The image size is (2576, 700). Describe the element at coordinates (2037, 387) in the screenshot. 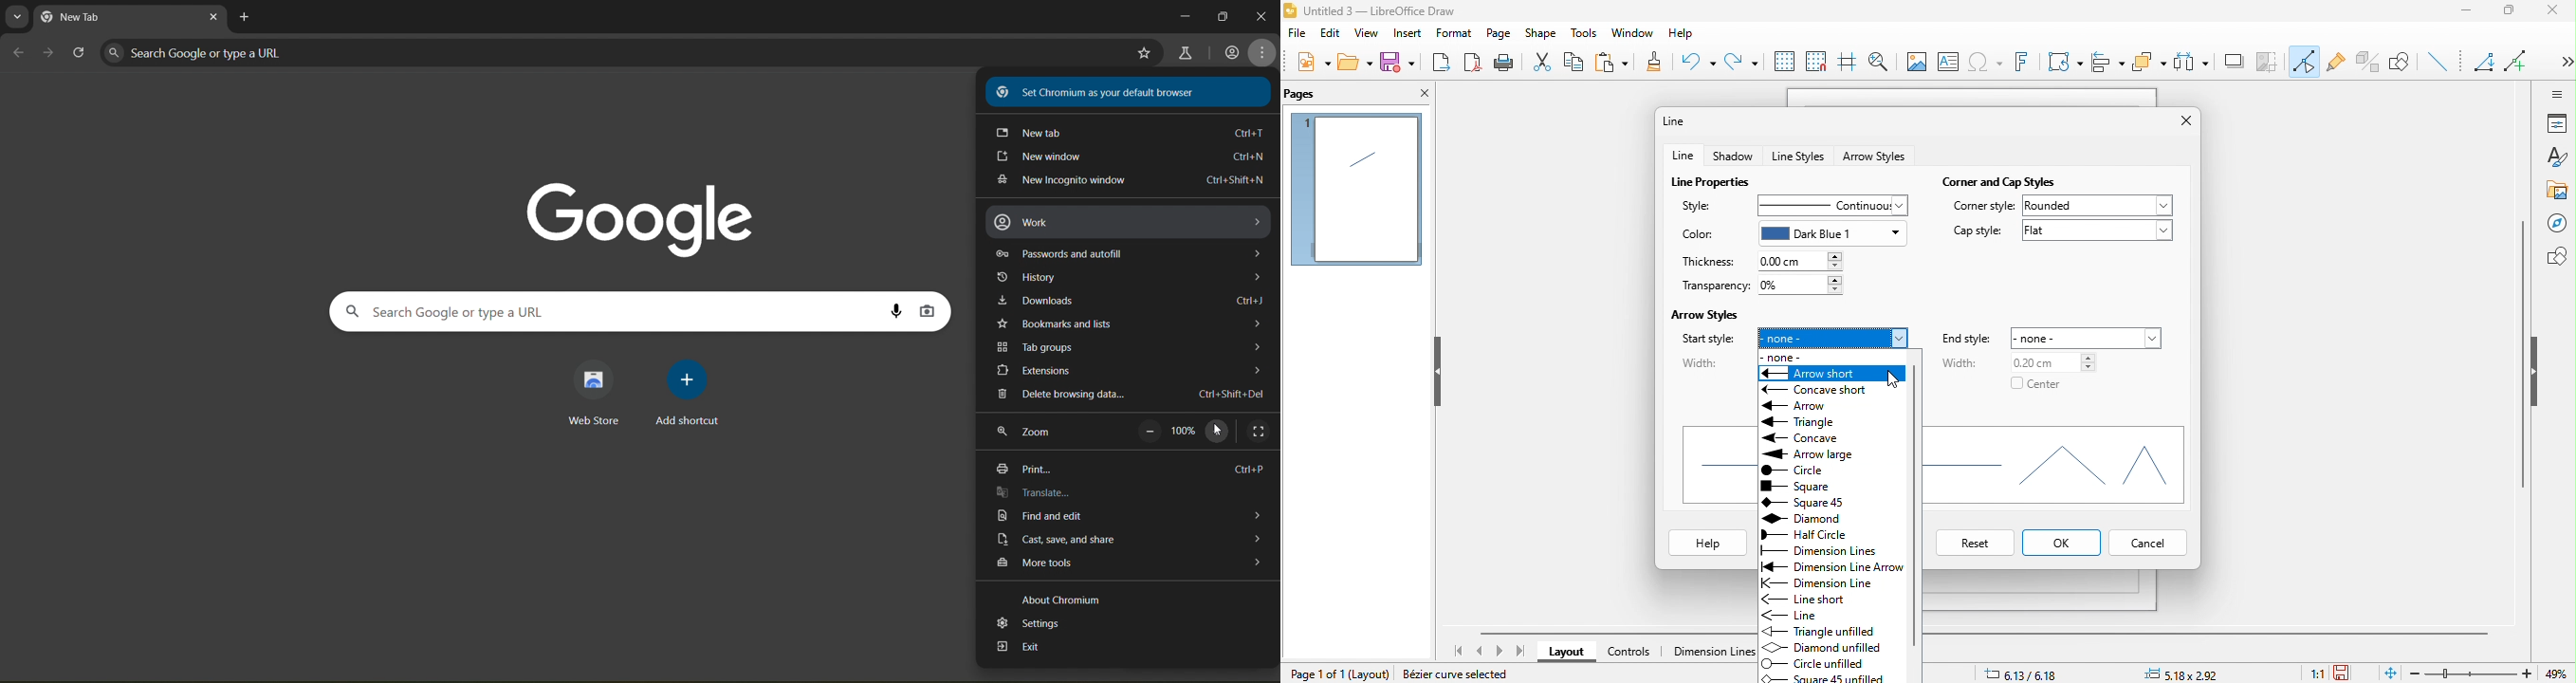

I see `center` at that location.